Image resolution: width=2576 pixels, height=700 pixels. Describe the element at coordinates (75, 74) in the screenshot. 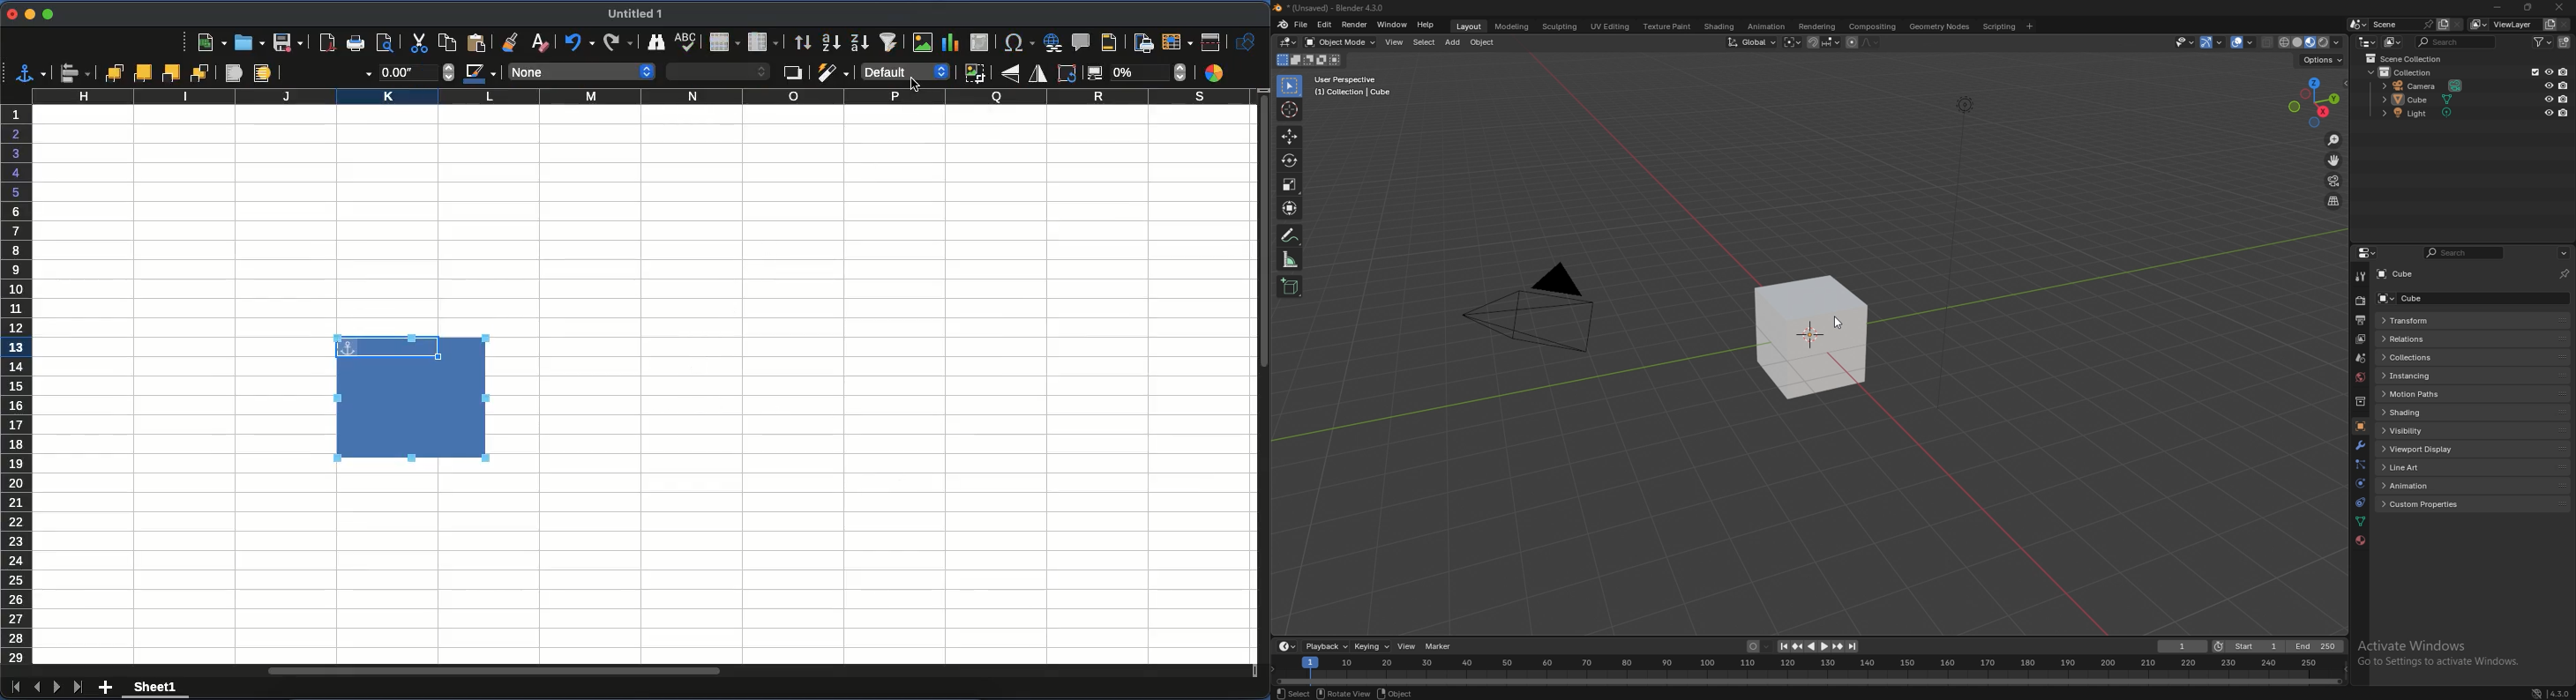

I see `align objects` at that location.